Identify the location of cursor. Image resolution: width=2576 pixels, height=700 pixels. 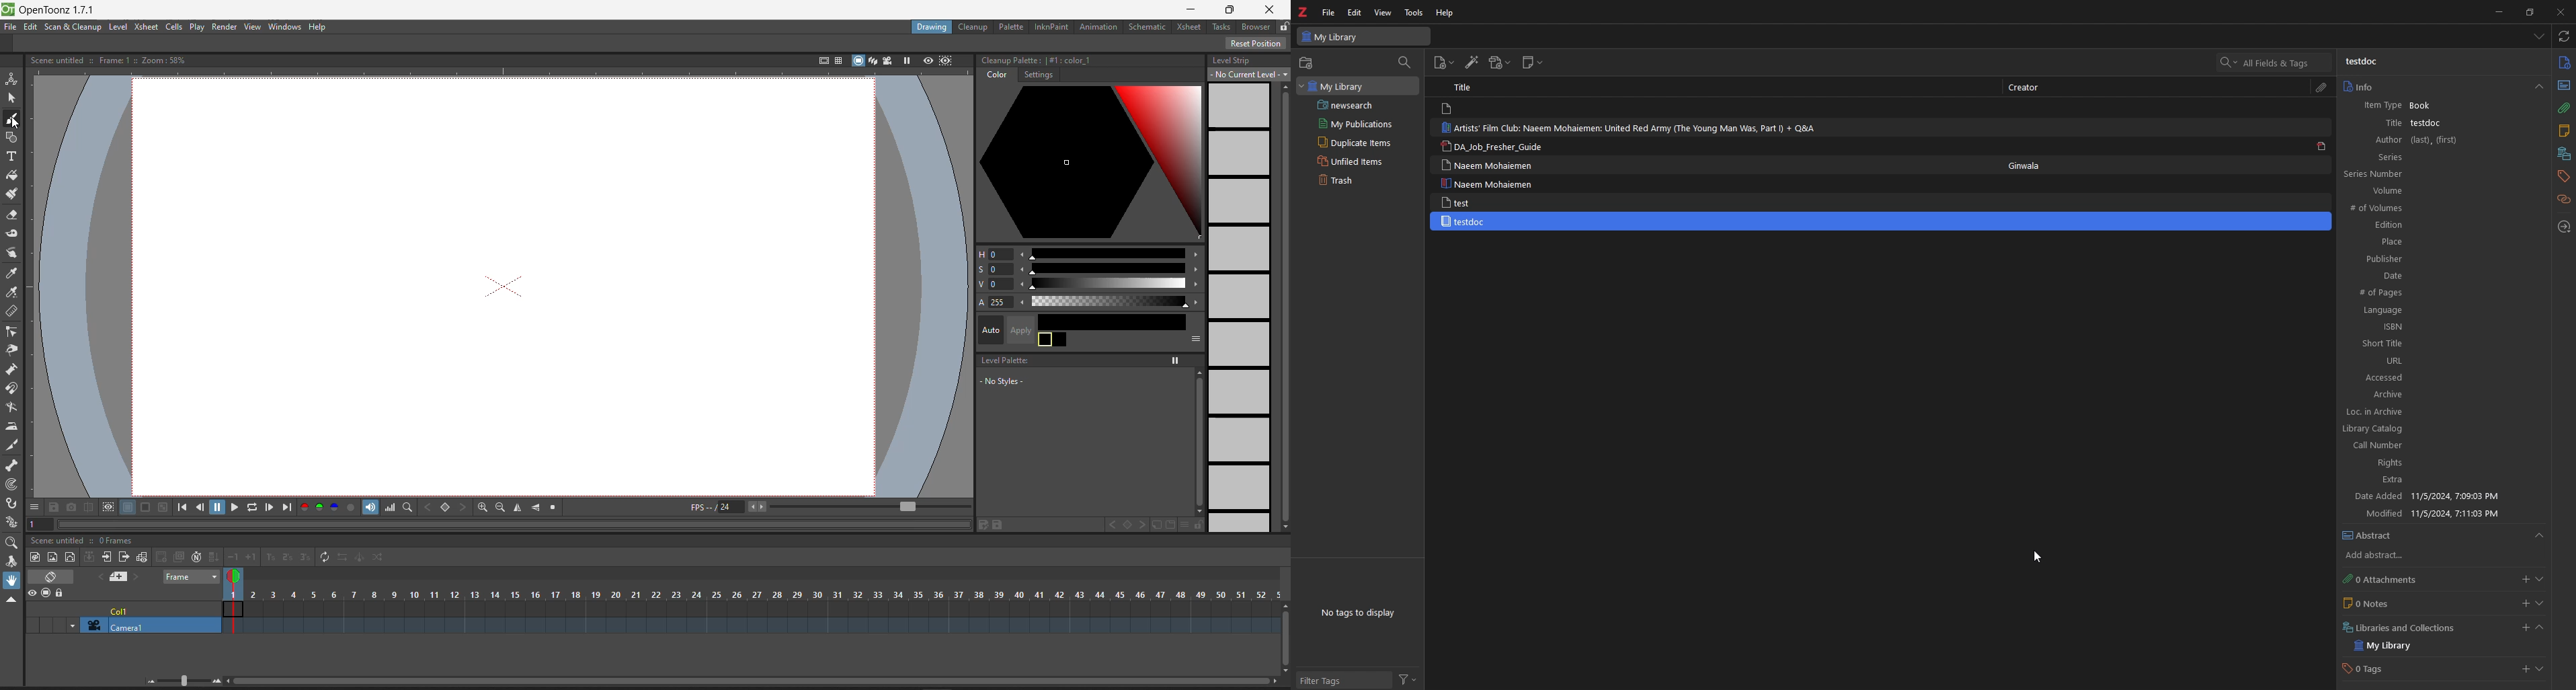
(2037, 558).